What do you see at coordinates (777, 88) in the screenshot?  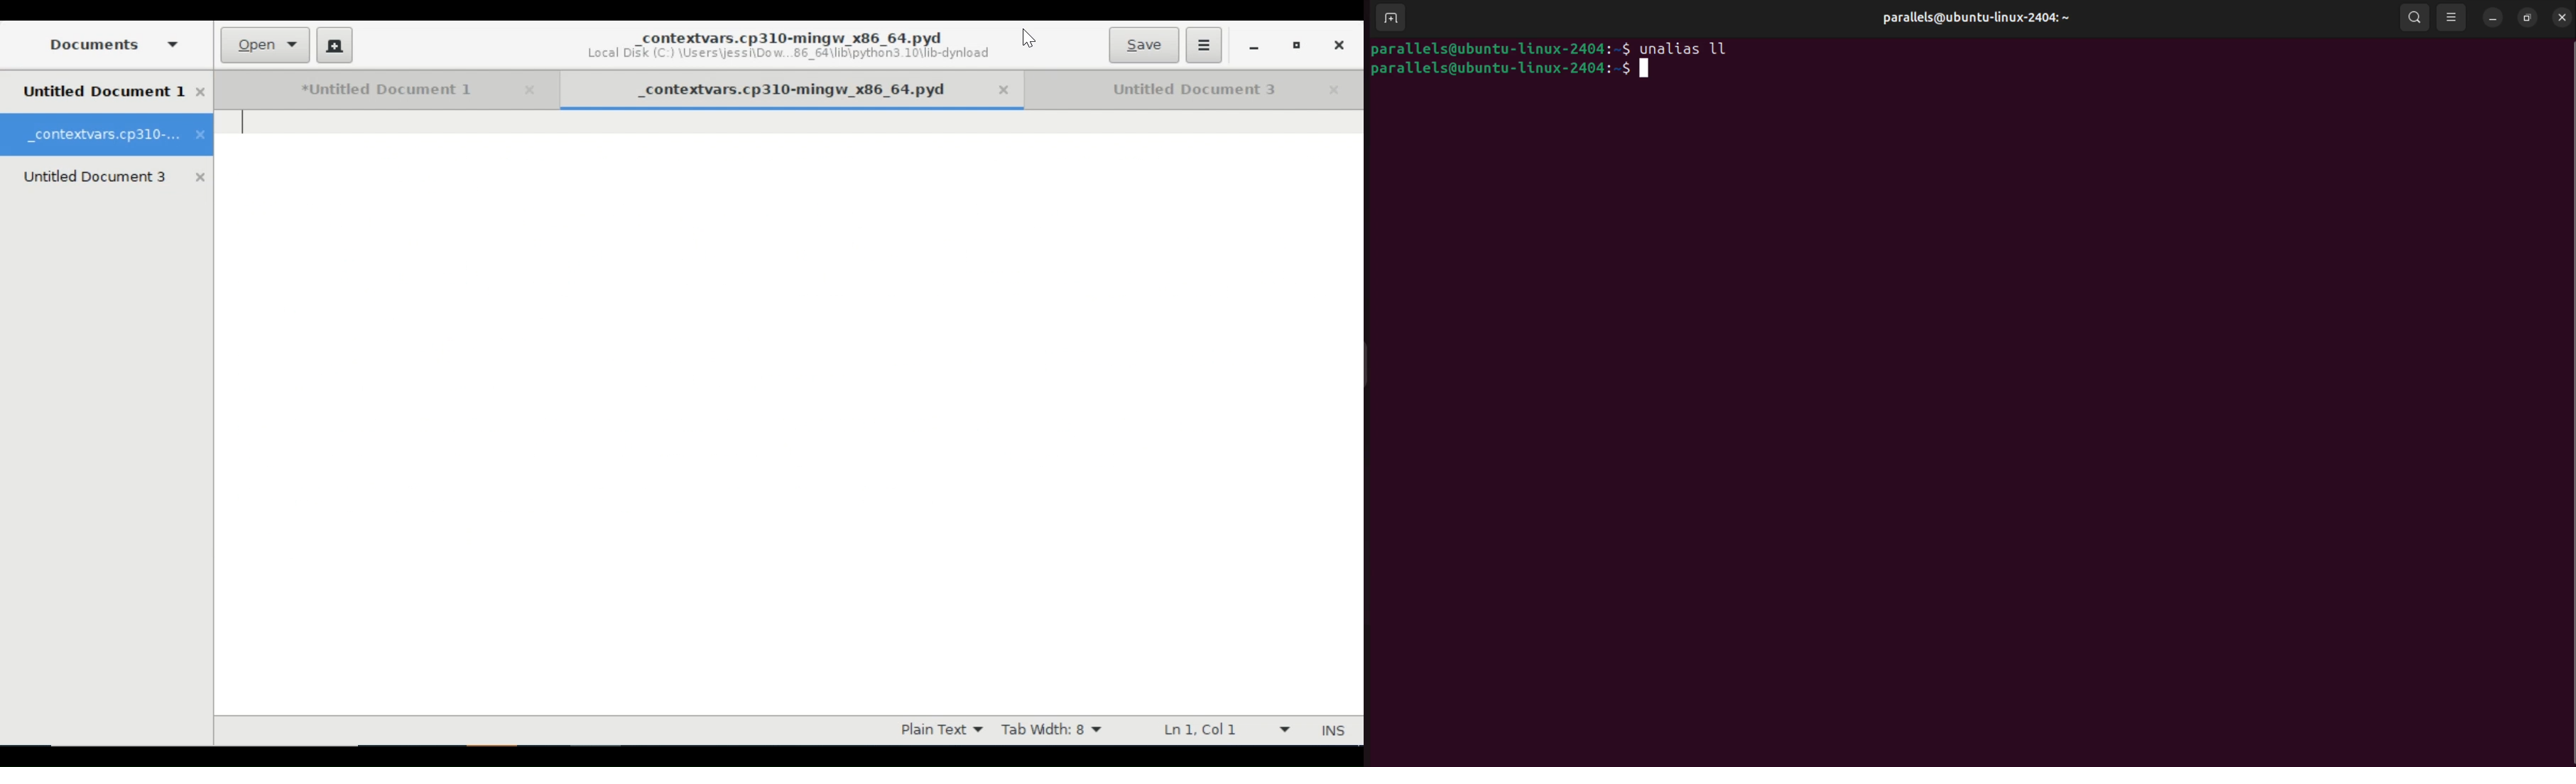 I see `_contextvars.cp310-minger_xc86_64.pyd Tab` at bounding box center [777, 88].